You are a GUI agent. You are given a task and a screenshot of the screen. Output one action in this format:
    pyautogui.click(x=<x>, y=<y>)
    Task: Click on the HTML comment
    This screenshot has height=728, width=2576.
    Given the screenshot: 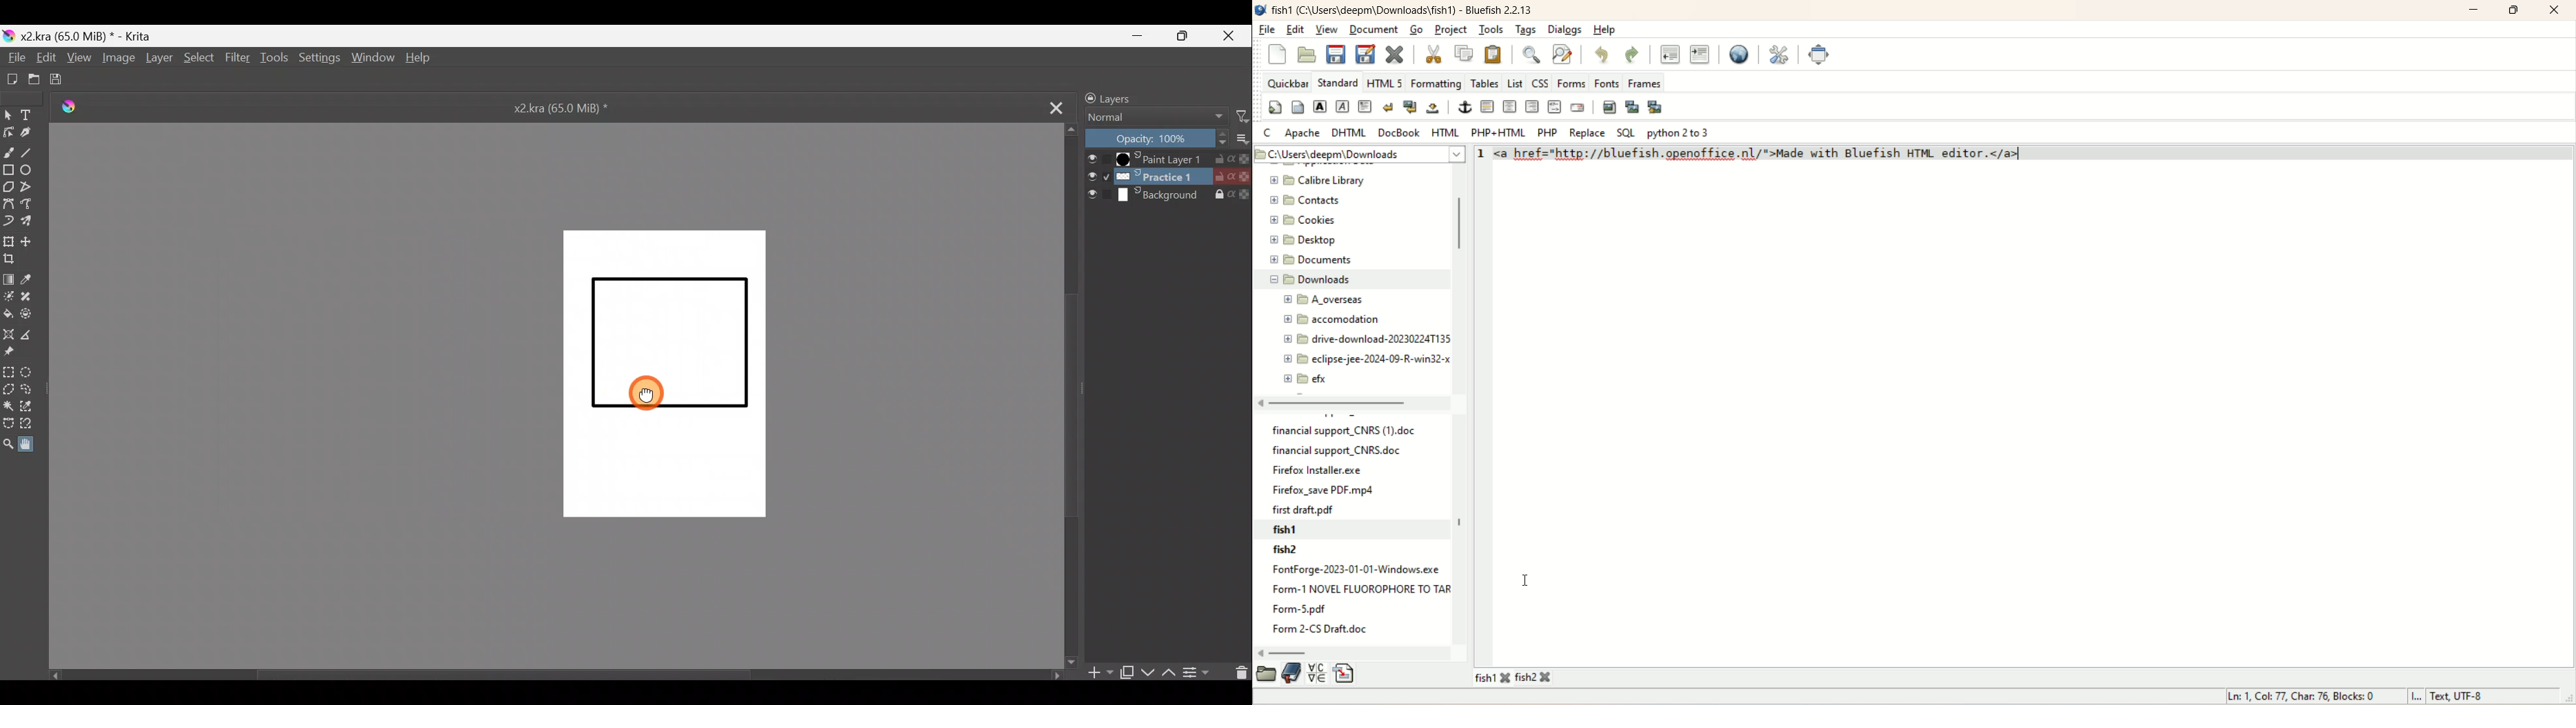 What is the action you would take?
    pyautogui.click(x=1554, y=106)
    